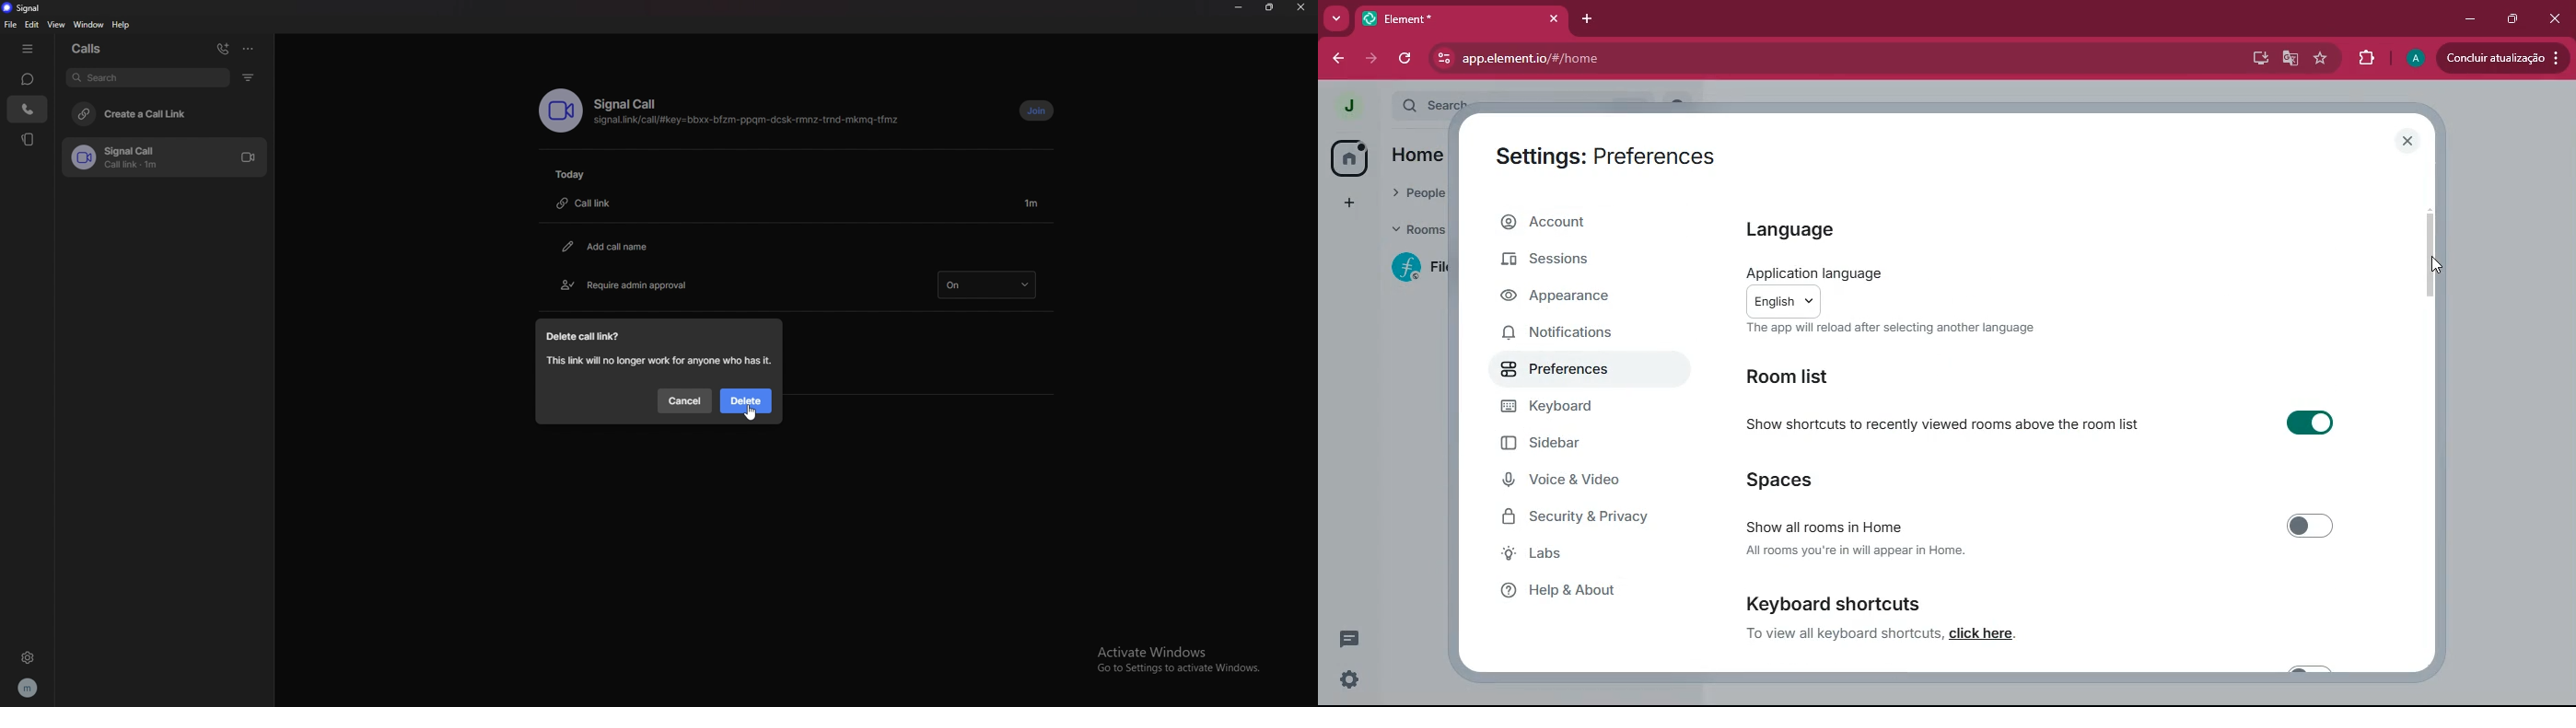 This screenshot has width=2576, height=728. What do you see at coordinates (58, 24) in the screenshot?
I see `view` at bounding box center [58, 24].